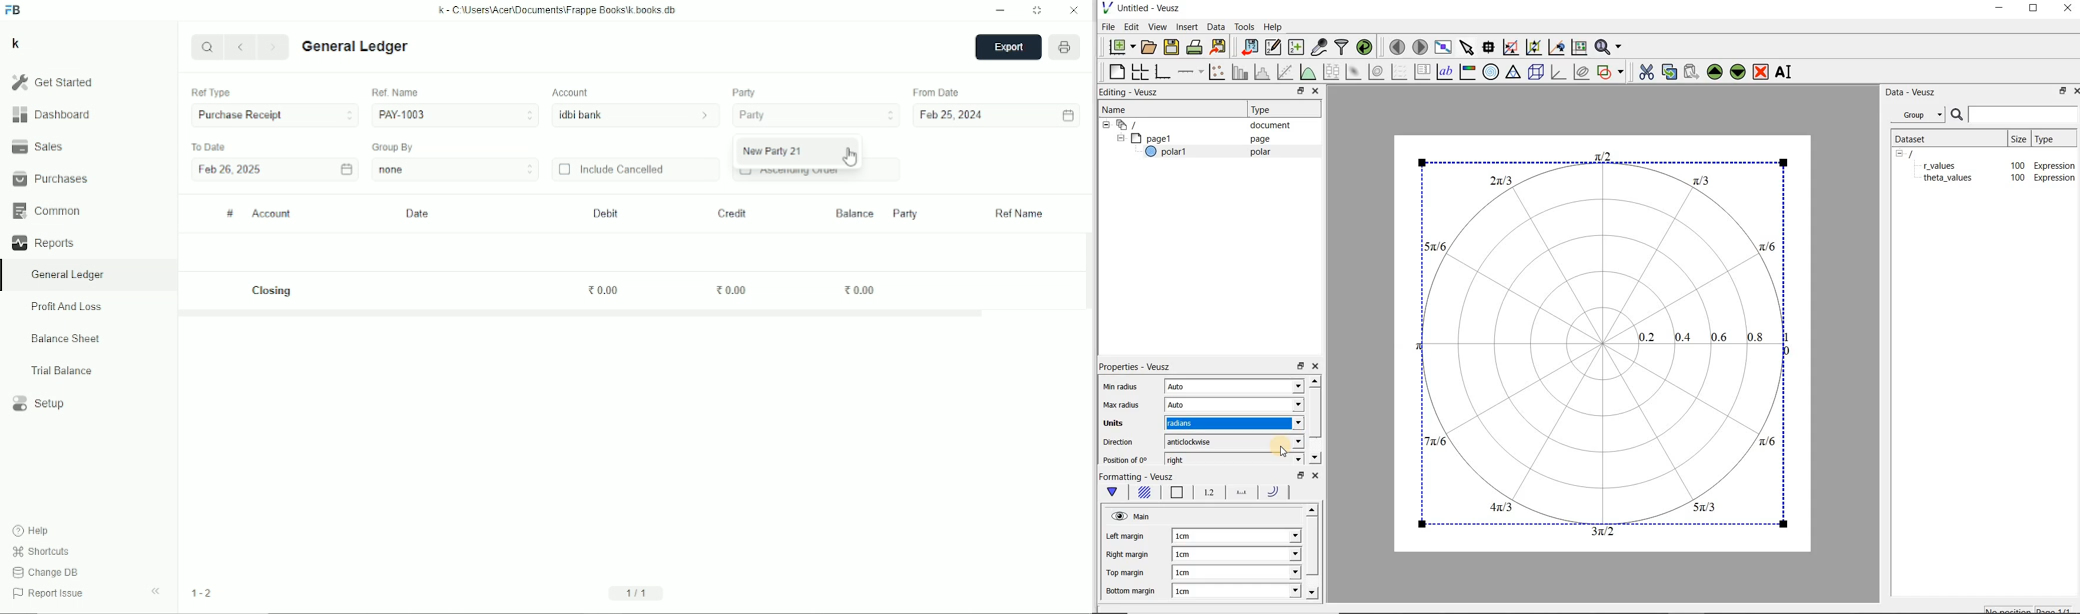 The image size is (2100, 616). Describe the element at coordinates (860, 289) in the screenshot. I see `0.00` at that location.